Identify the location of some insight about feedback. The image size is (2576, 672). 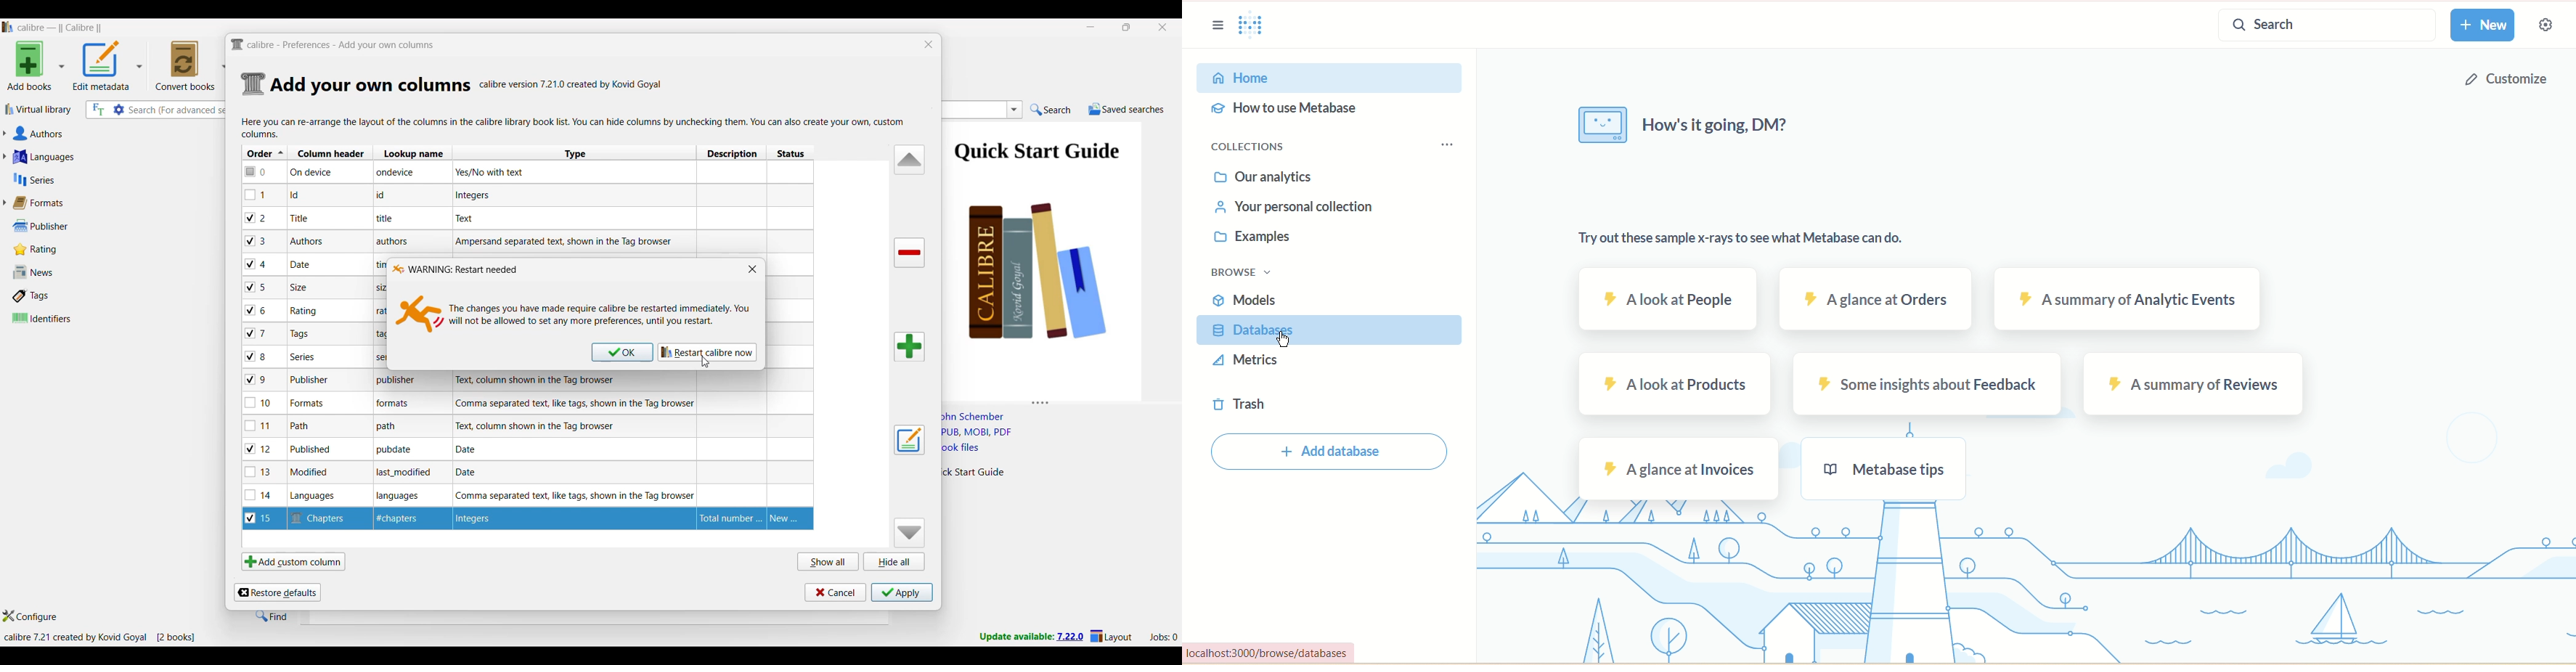
(1922, 388).